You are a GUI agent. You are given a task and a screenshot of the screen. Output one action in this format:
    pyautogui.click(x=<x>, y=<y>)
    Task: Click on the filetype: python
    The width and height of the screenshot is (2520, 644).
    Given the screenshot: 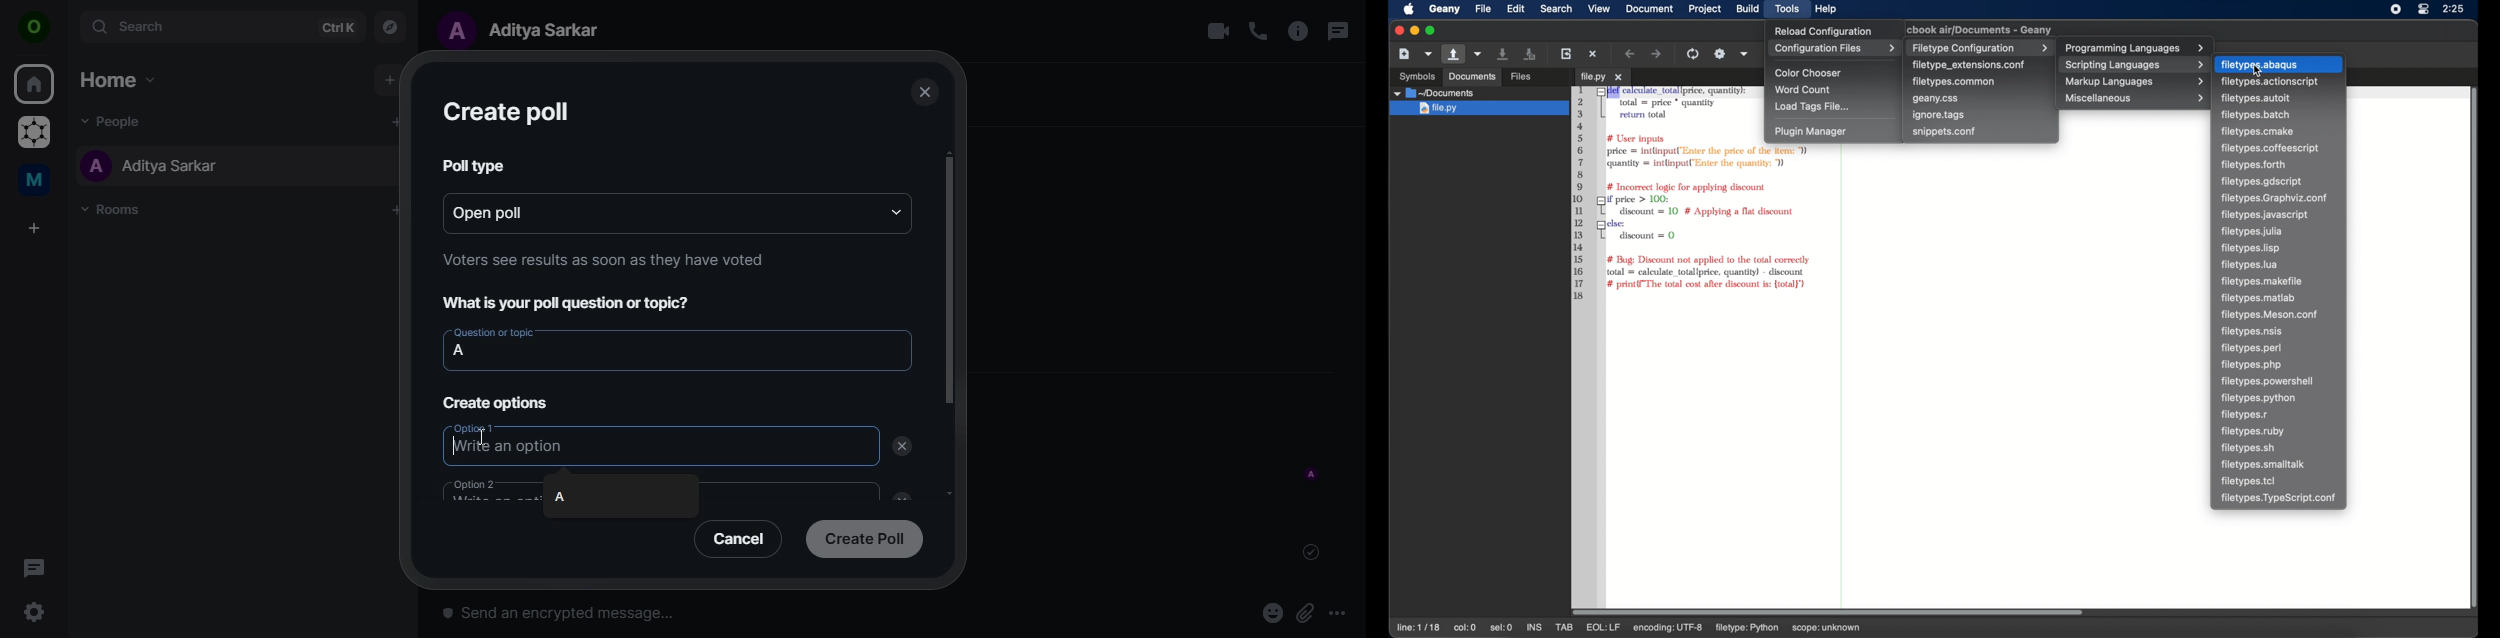 What is the action you would take?
    pyautogui.click(x=1781, y=627)
    